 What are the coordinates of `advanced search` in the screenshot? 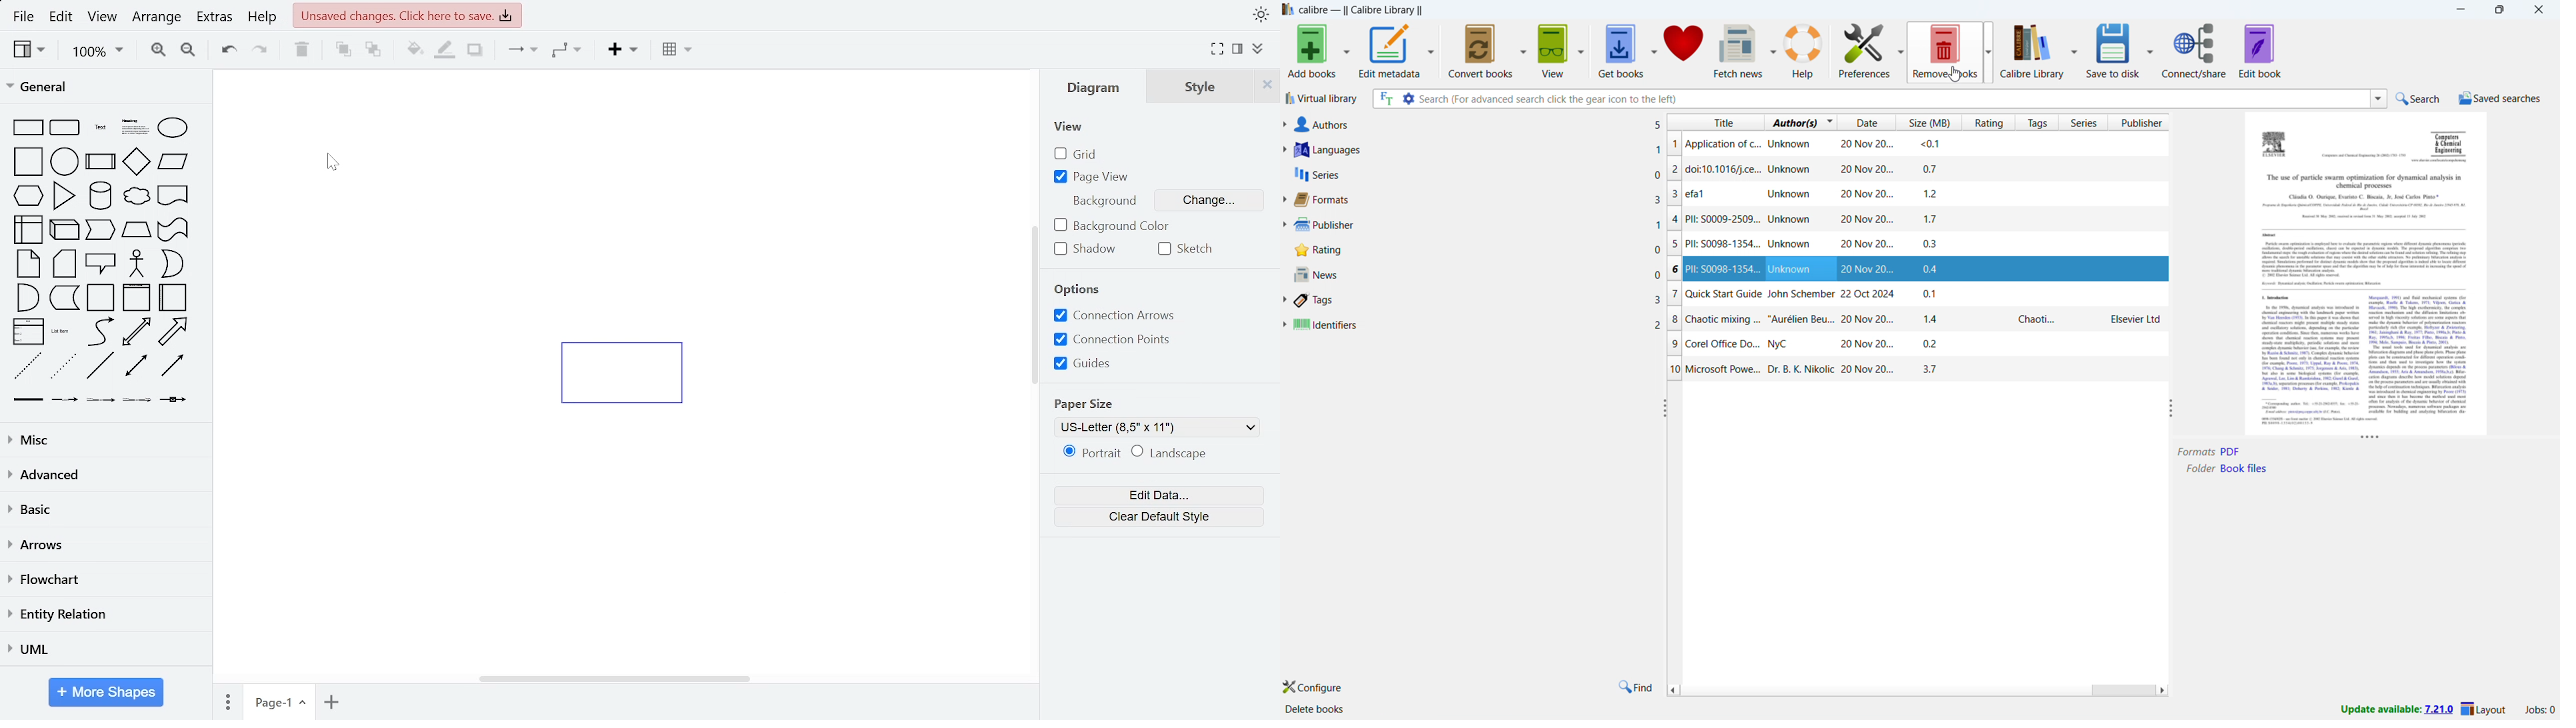 It's located at (1408, 99).